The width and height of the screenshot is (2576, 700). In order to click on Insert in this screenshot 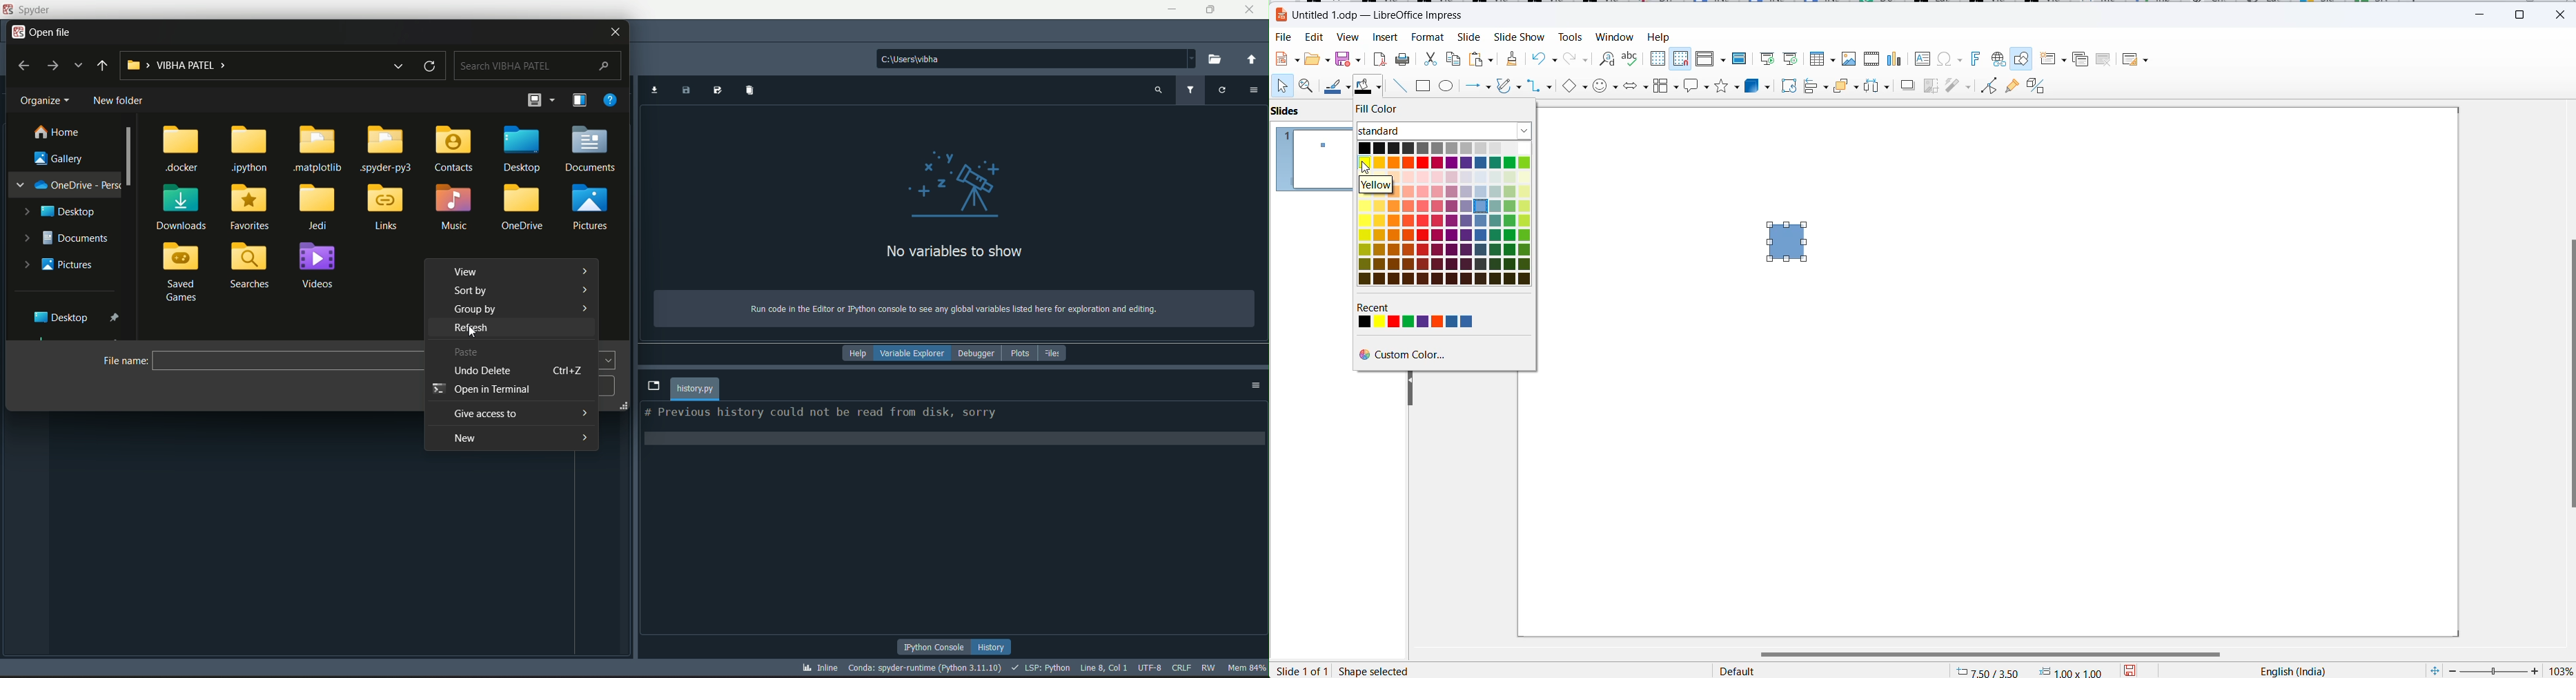, I will do `click(1385, 38)`.